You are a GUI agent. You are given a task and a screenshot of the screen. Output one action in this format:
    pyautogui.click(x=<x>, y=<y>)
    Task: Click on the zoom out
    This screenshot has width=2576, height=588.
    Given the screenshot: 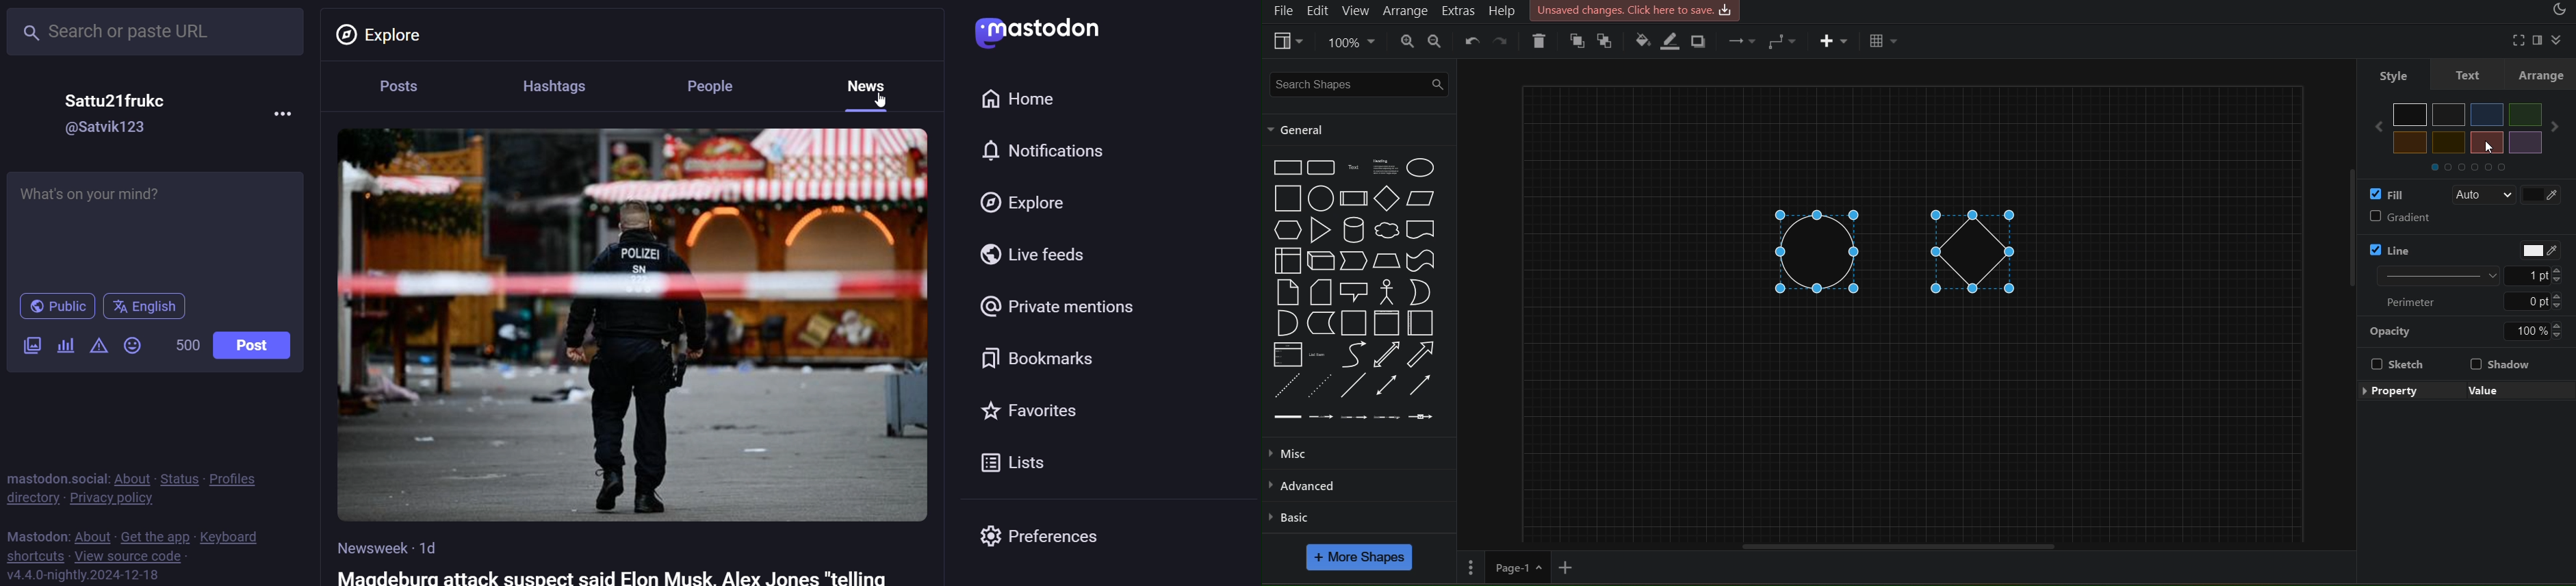 What is the action you would take?
    pyautogui.click(x=1436, y=40)
    